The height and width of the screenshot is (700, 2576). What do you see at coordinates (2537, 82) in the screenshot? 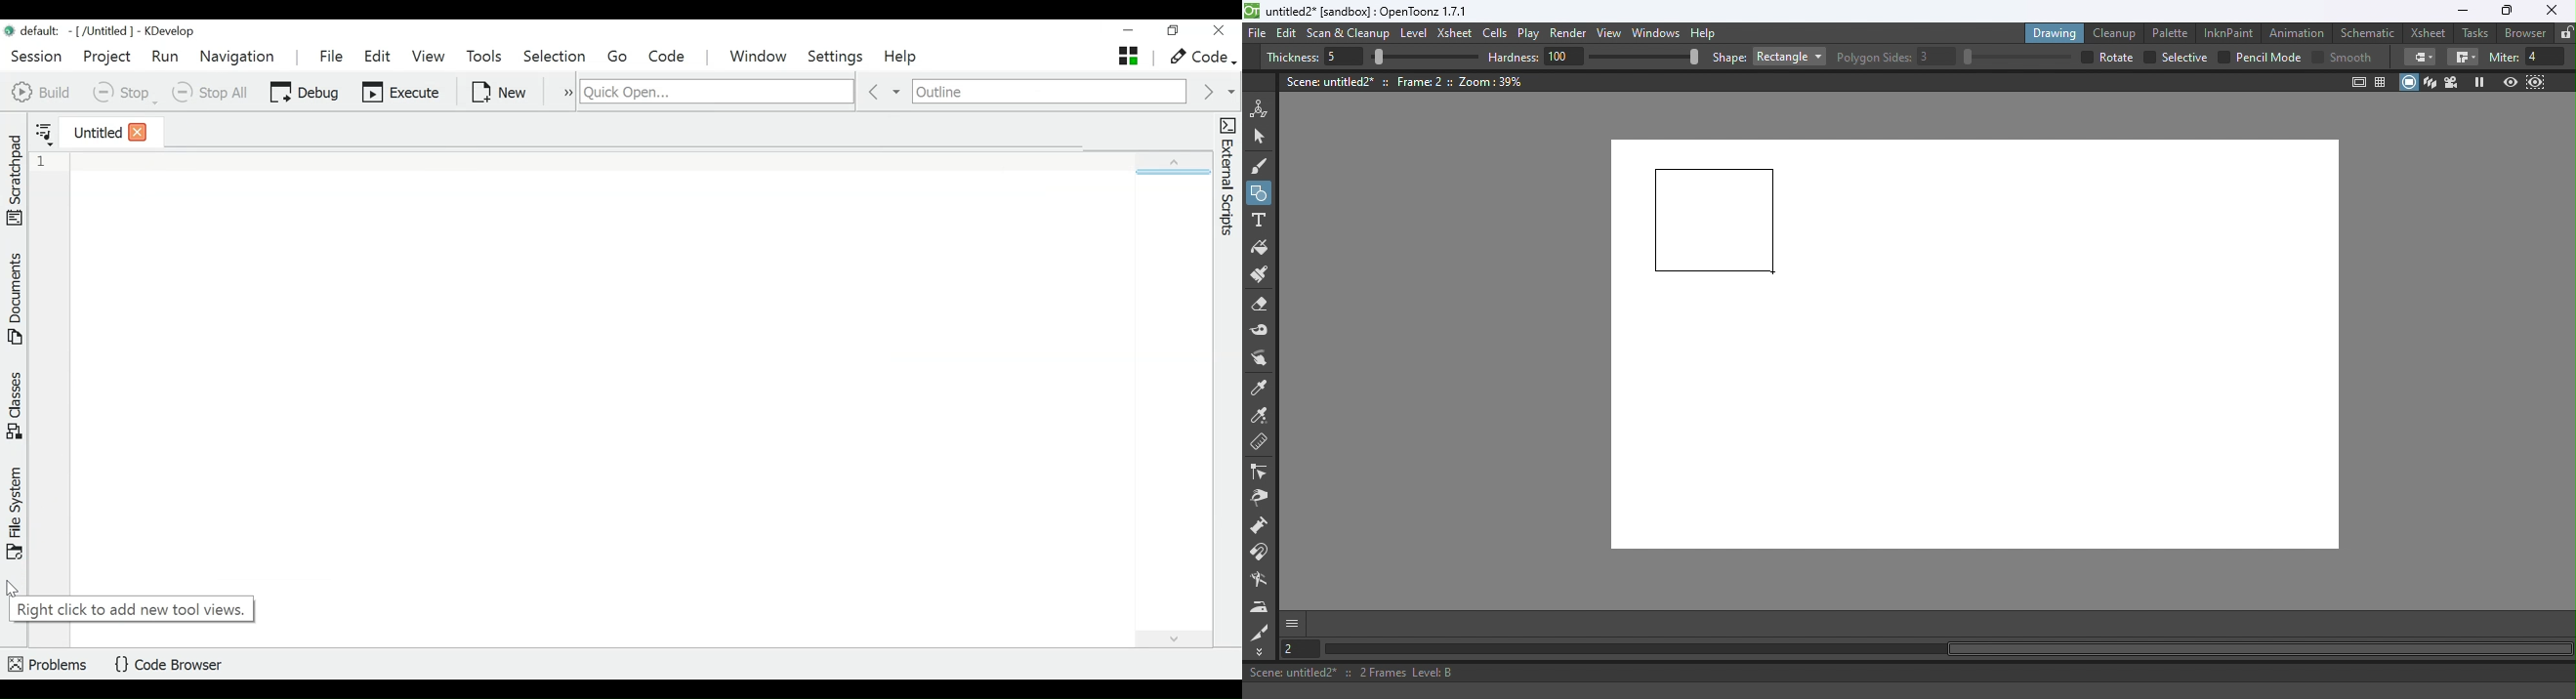
I see `Sub-Camera view` at bounding box center [2537, 82].